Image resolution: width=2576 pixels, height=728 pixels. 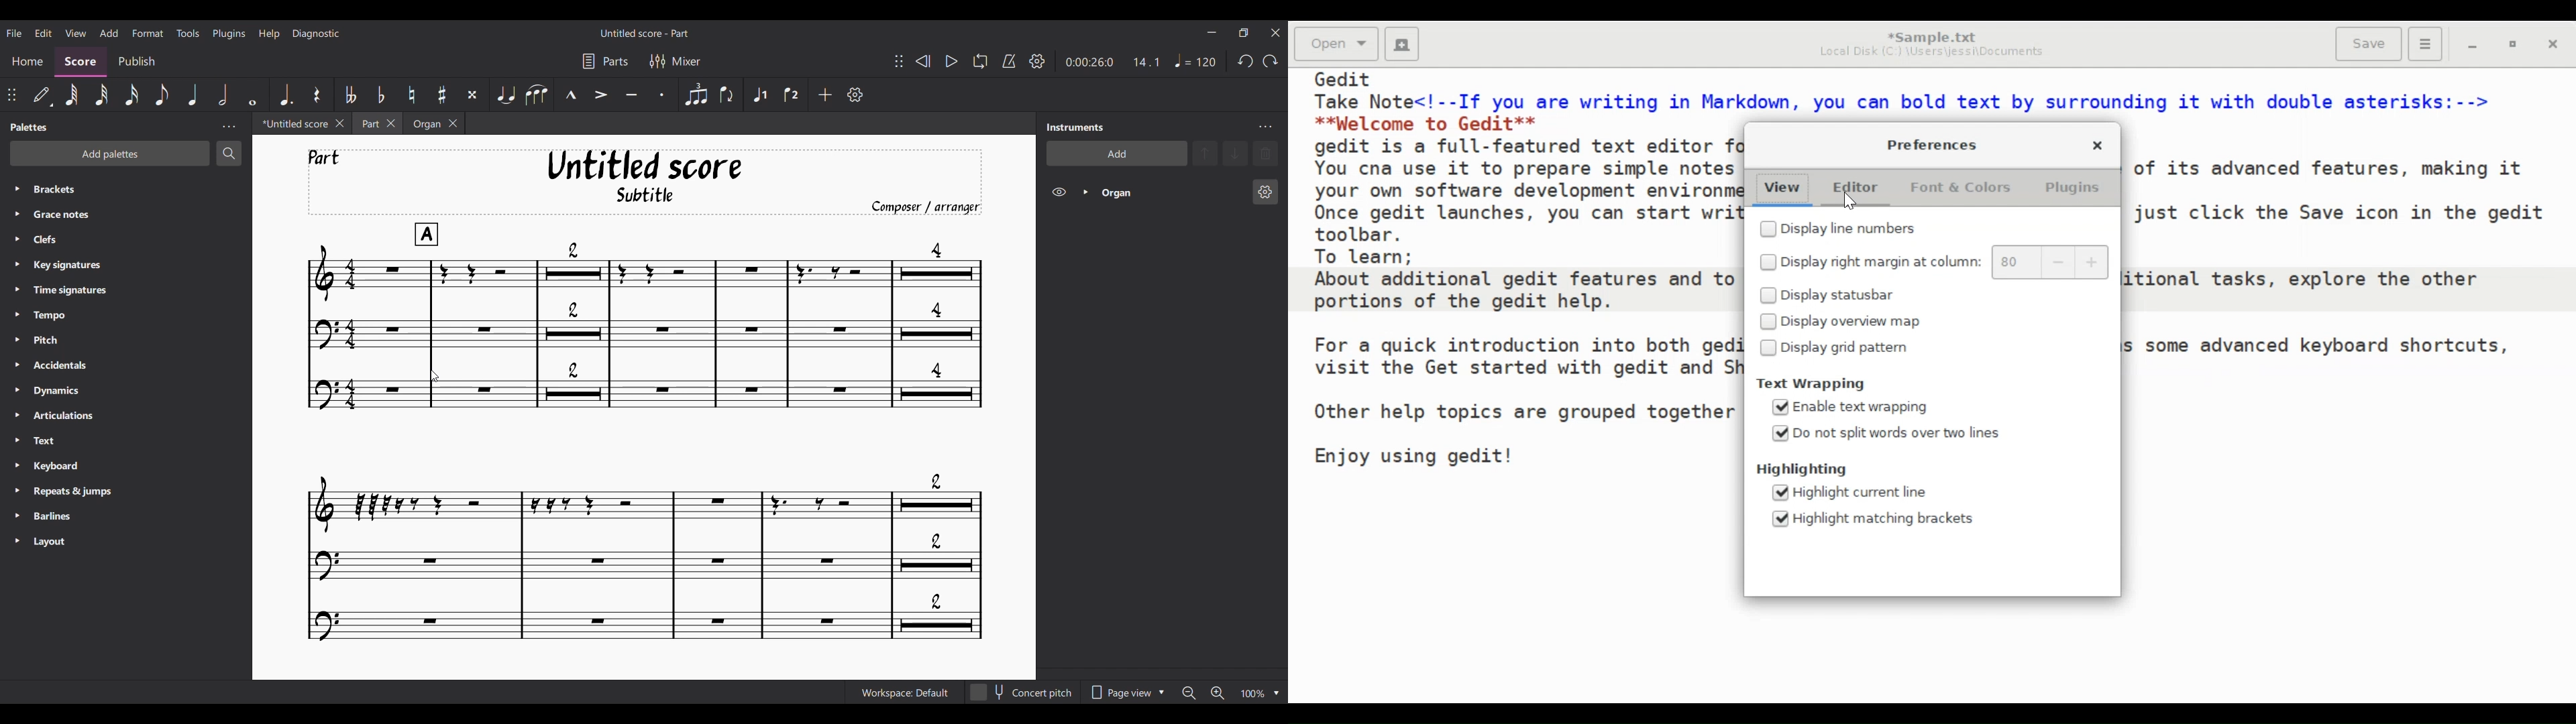 I want to click on Current score, so click(x=645, y=432).